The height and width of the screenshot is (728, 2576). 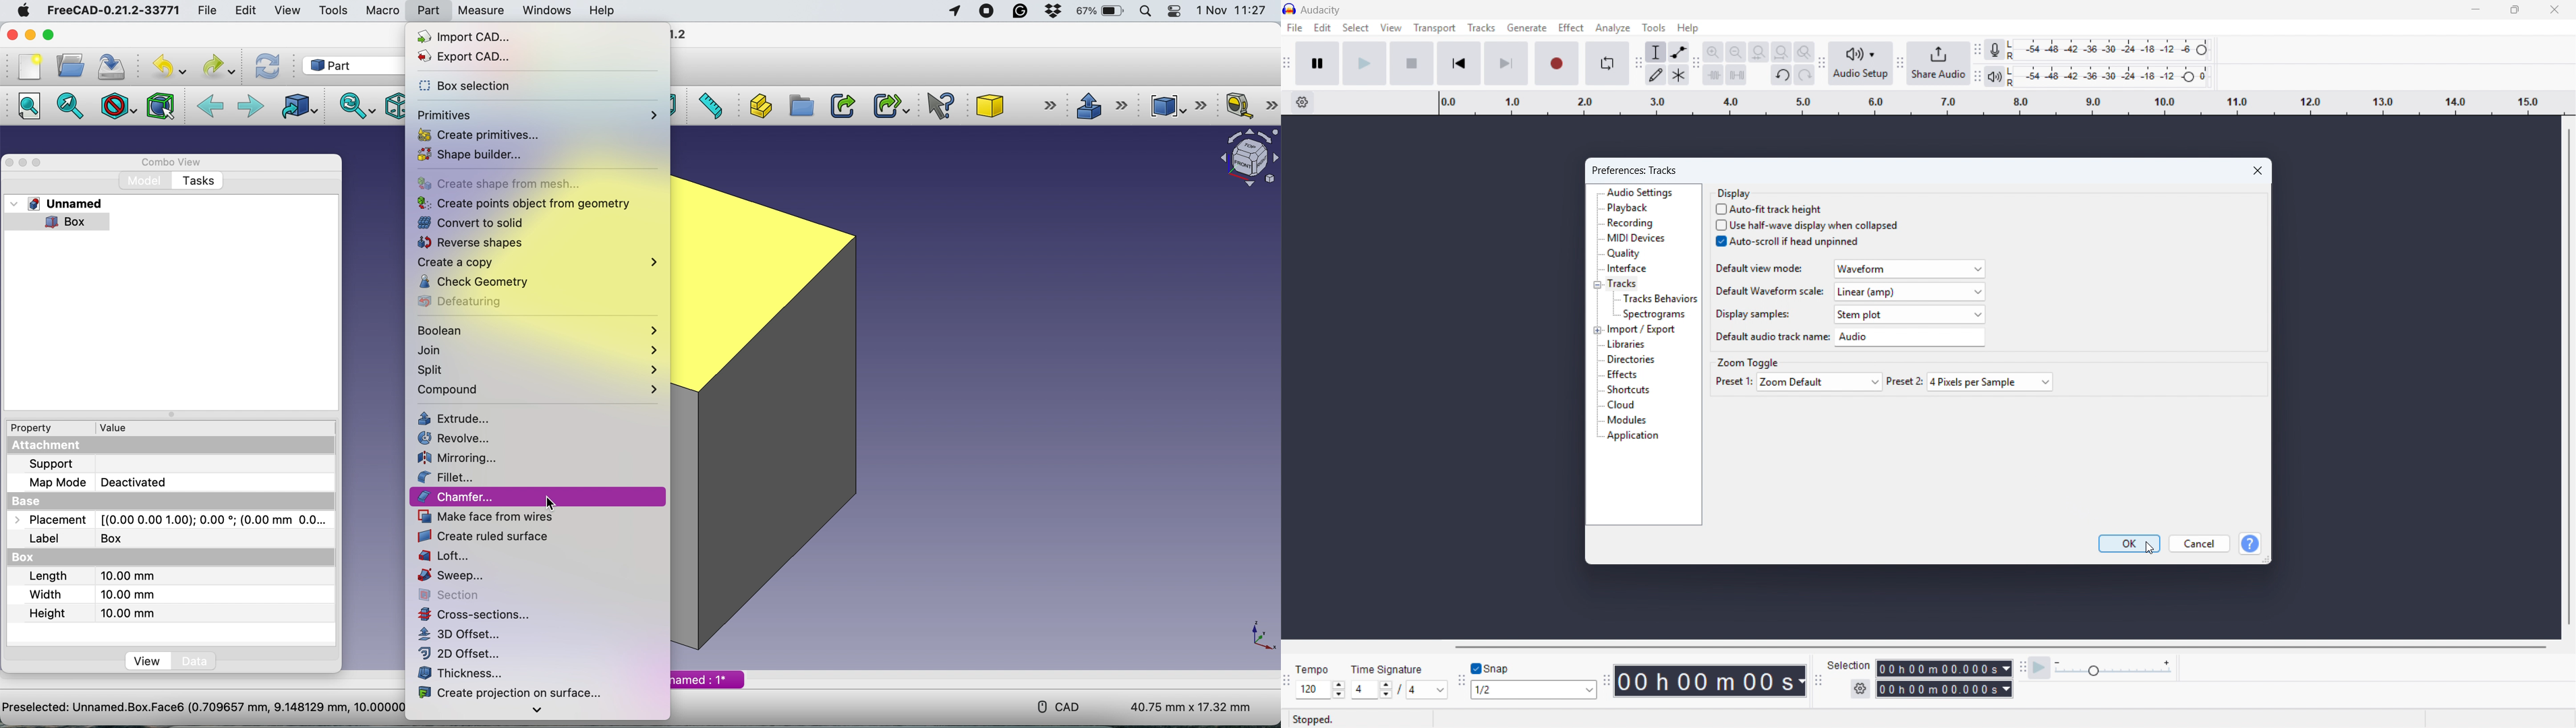 I want to click on set time signature, so click(x=1400, y=680).